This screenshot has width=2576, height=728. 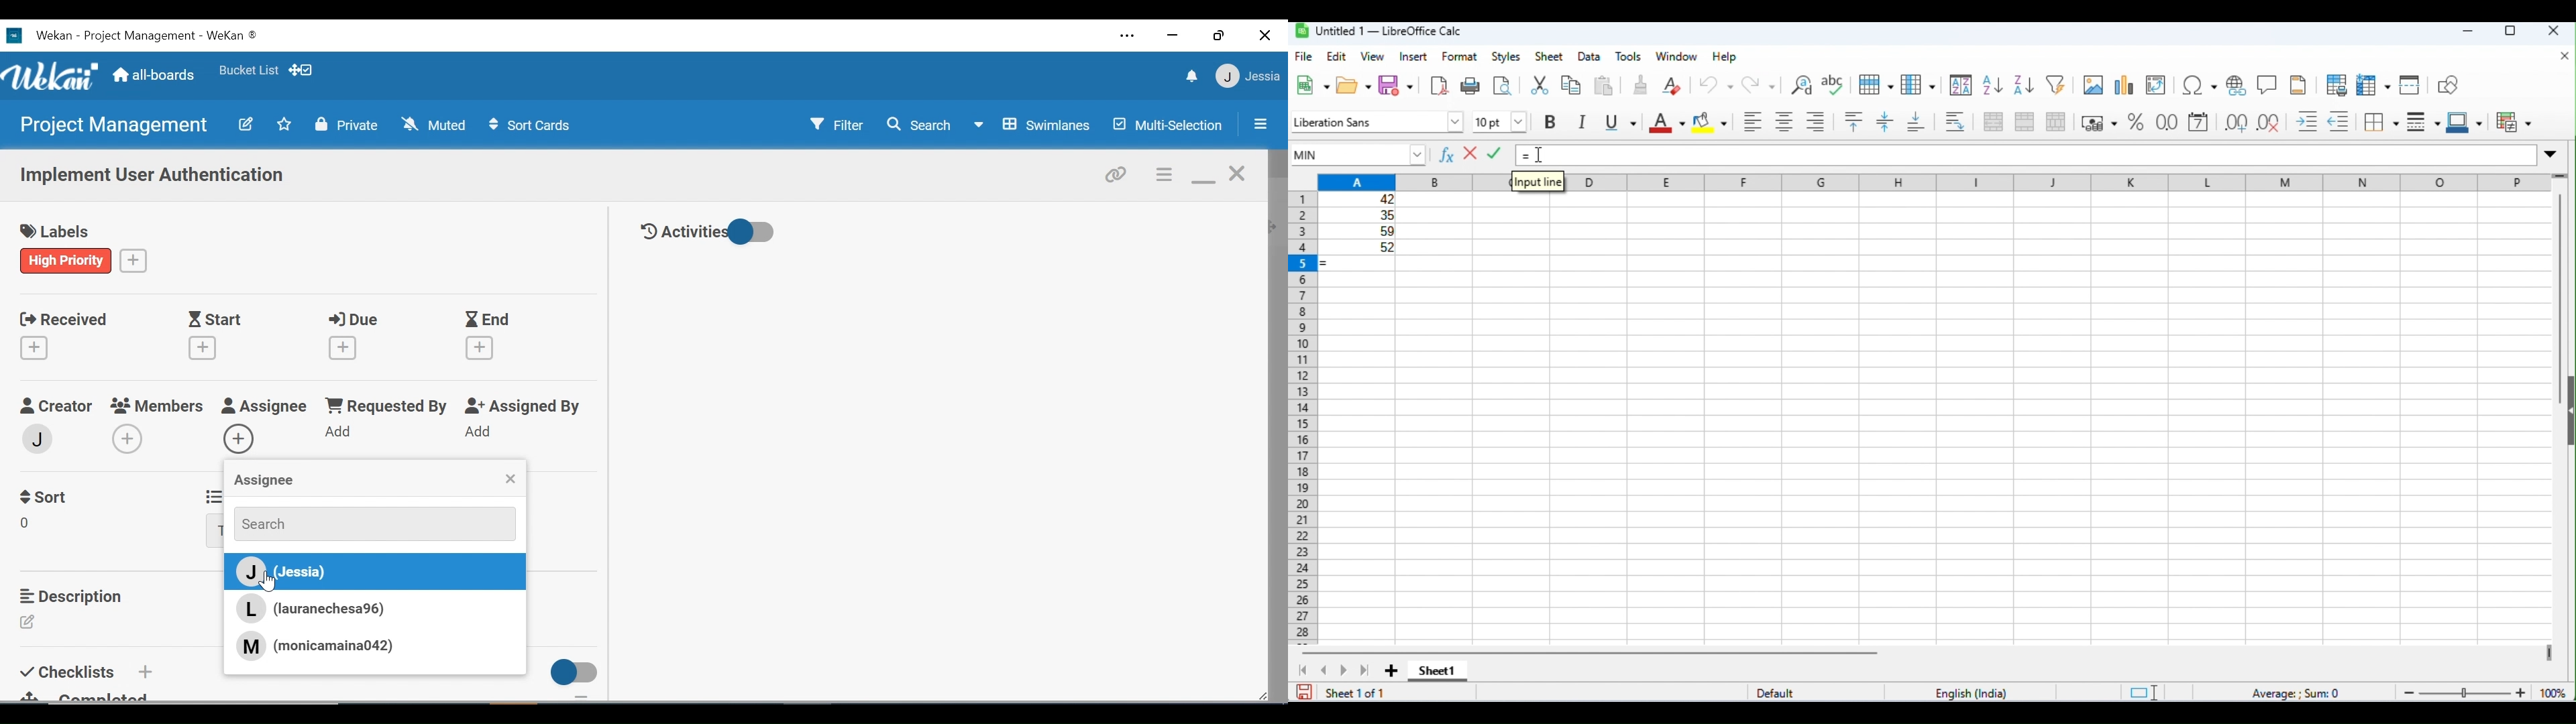 I want to click on List, so click(x=211, y=495).